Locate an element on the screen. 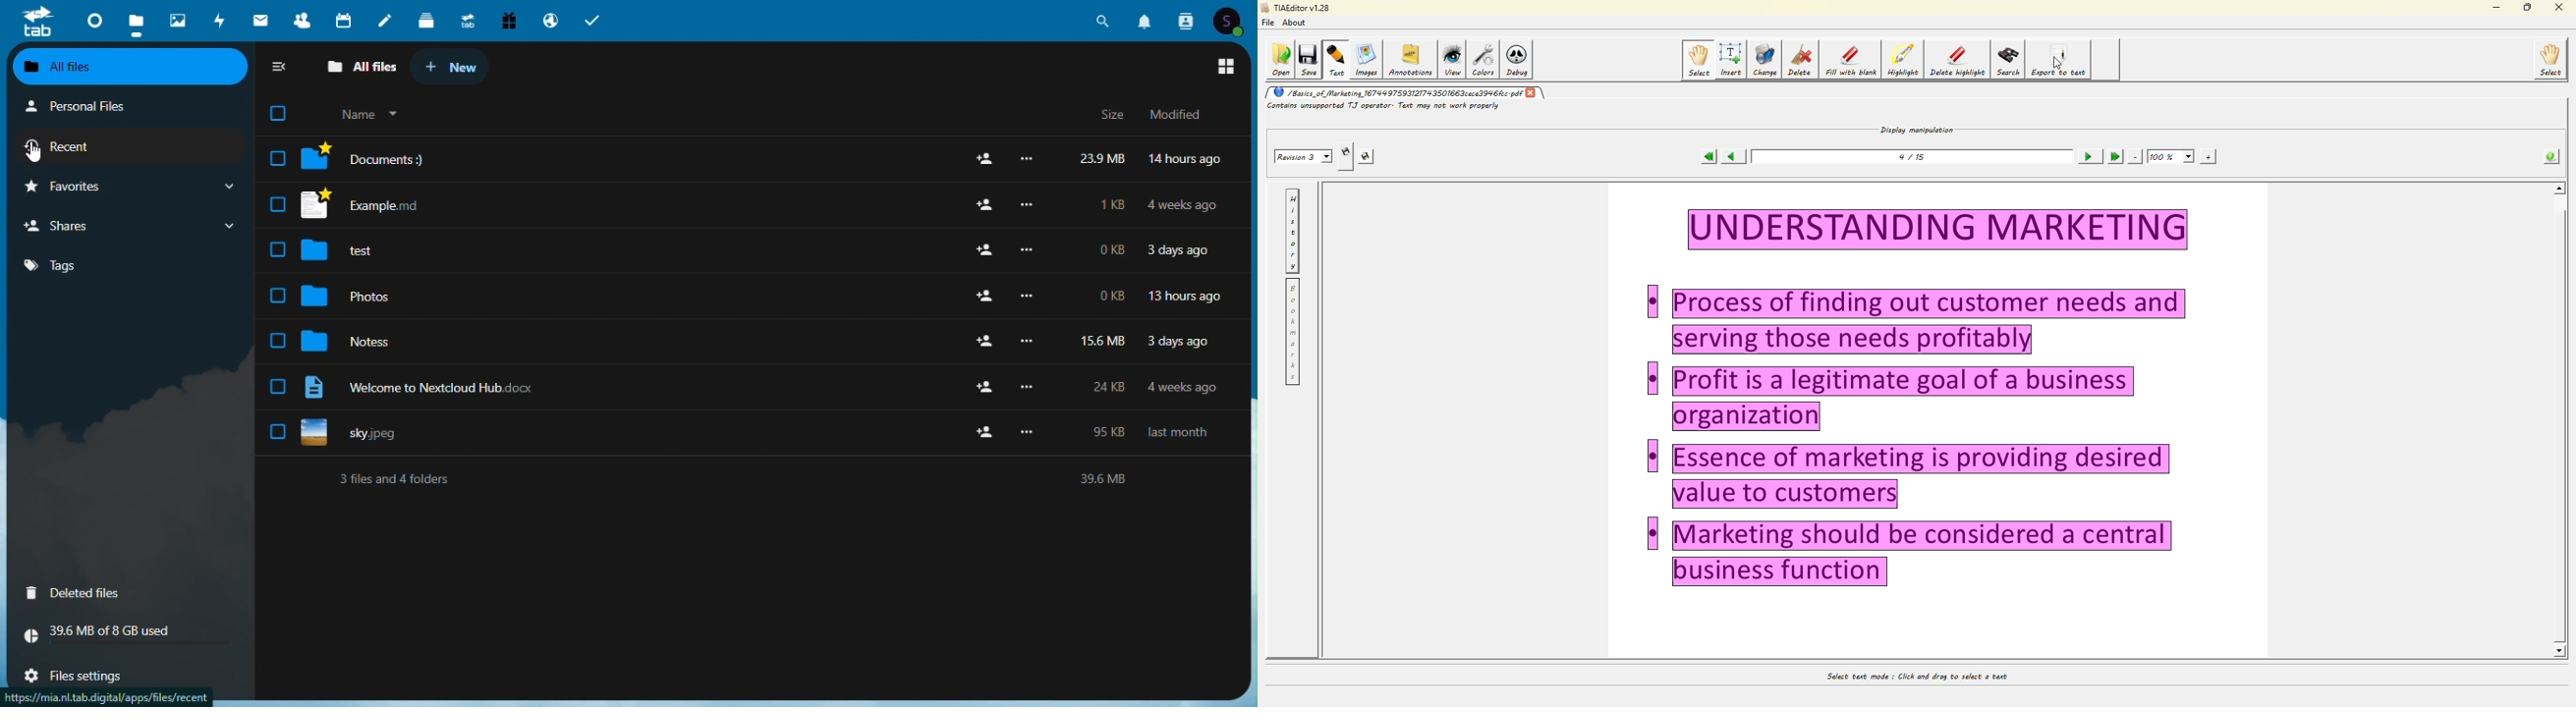 This screenshot has height=728, width=2576. 23.9 MB is located at coordinates (1099, 161).